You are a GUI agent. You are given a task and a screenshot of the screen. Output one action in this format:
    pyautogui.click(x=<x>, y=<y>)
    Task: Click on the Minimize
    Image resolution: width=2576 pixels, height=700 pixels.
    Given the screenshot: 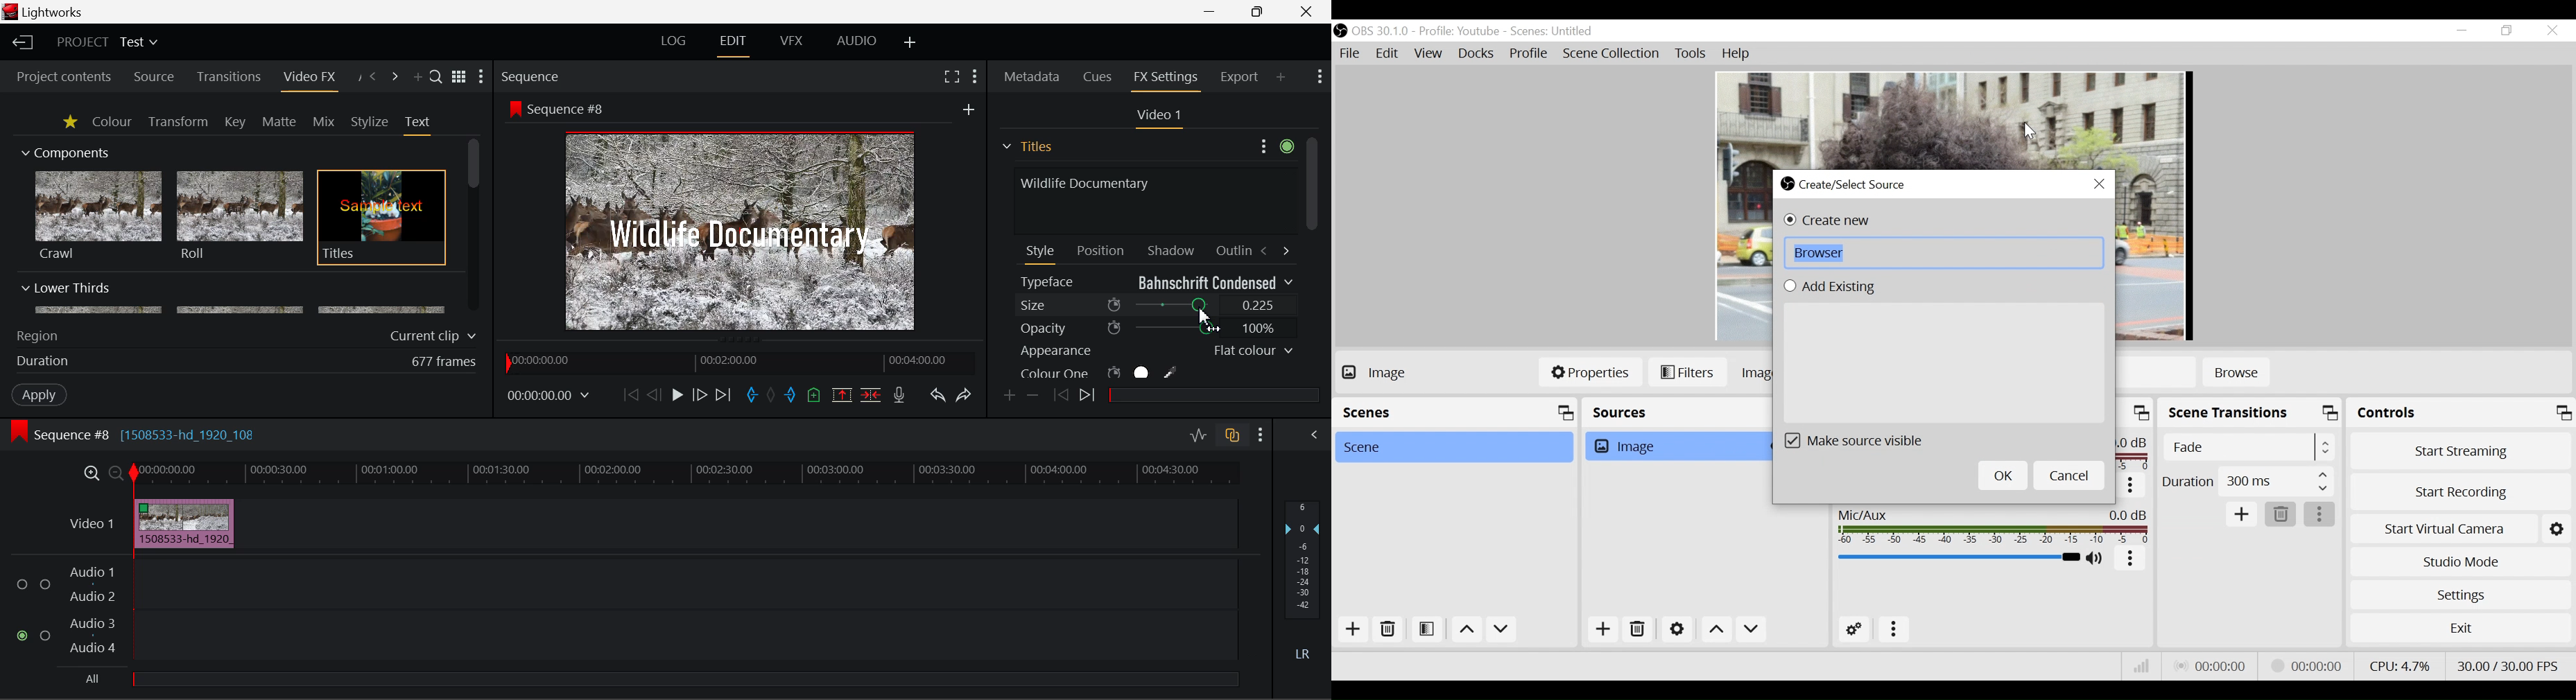 What is the action you would take?
    pyautogui.click(x=1261, y=10)
    